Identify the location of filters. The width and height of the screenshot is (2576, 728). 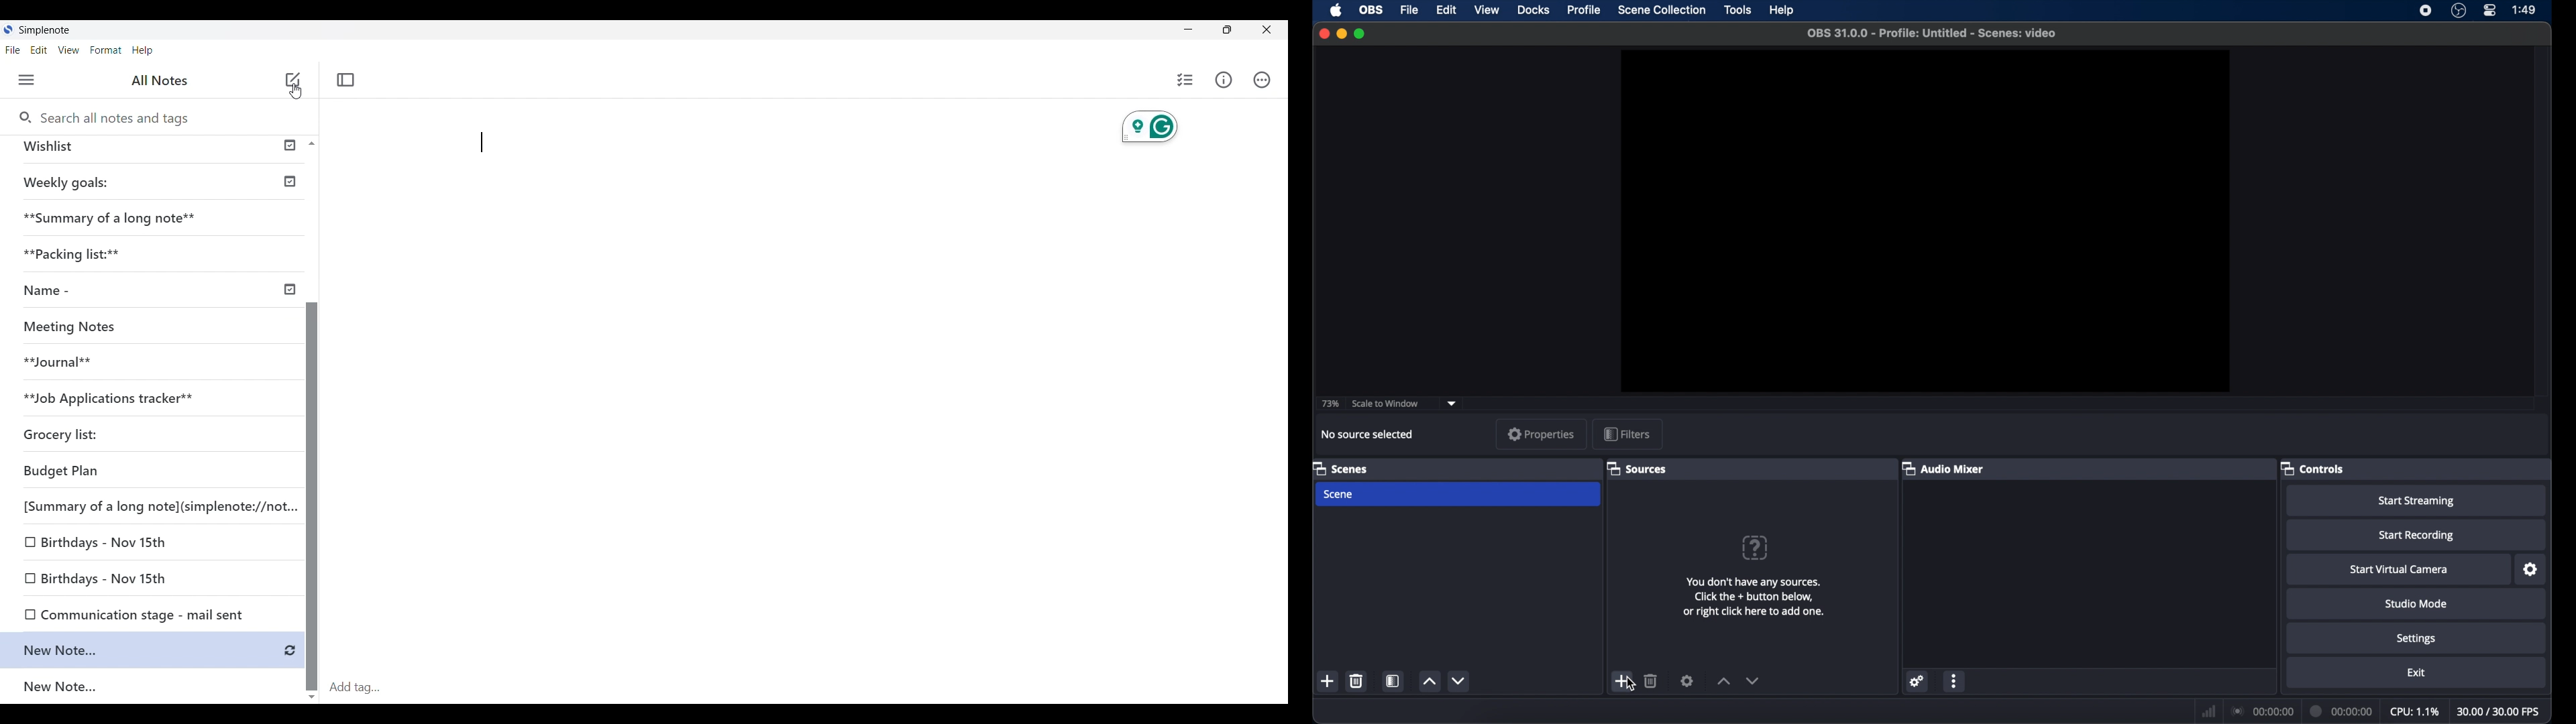
(1627, 434).